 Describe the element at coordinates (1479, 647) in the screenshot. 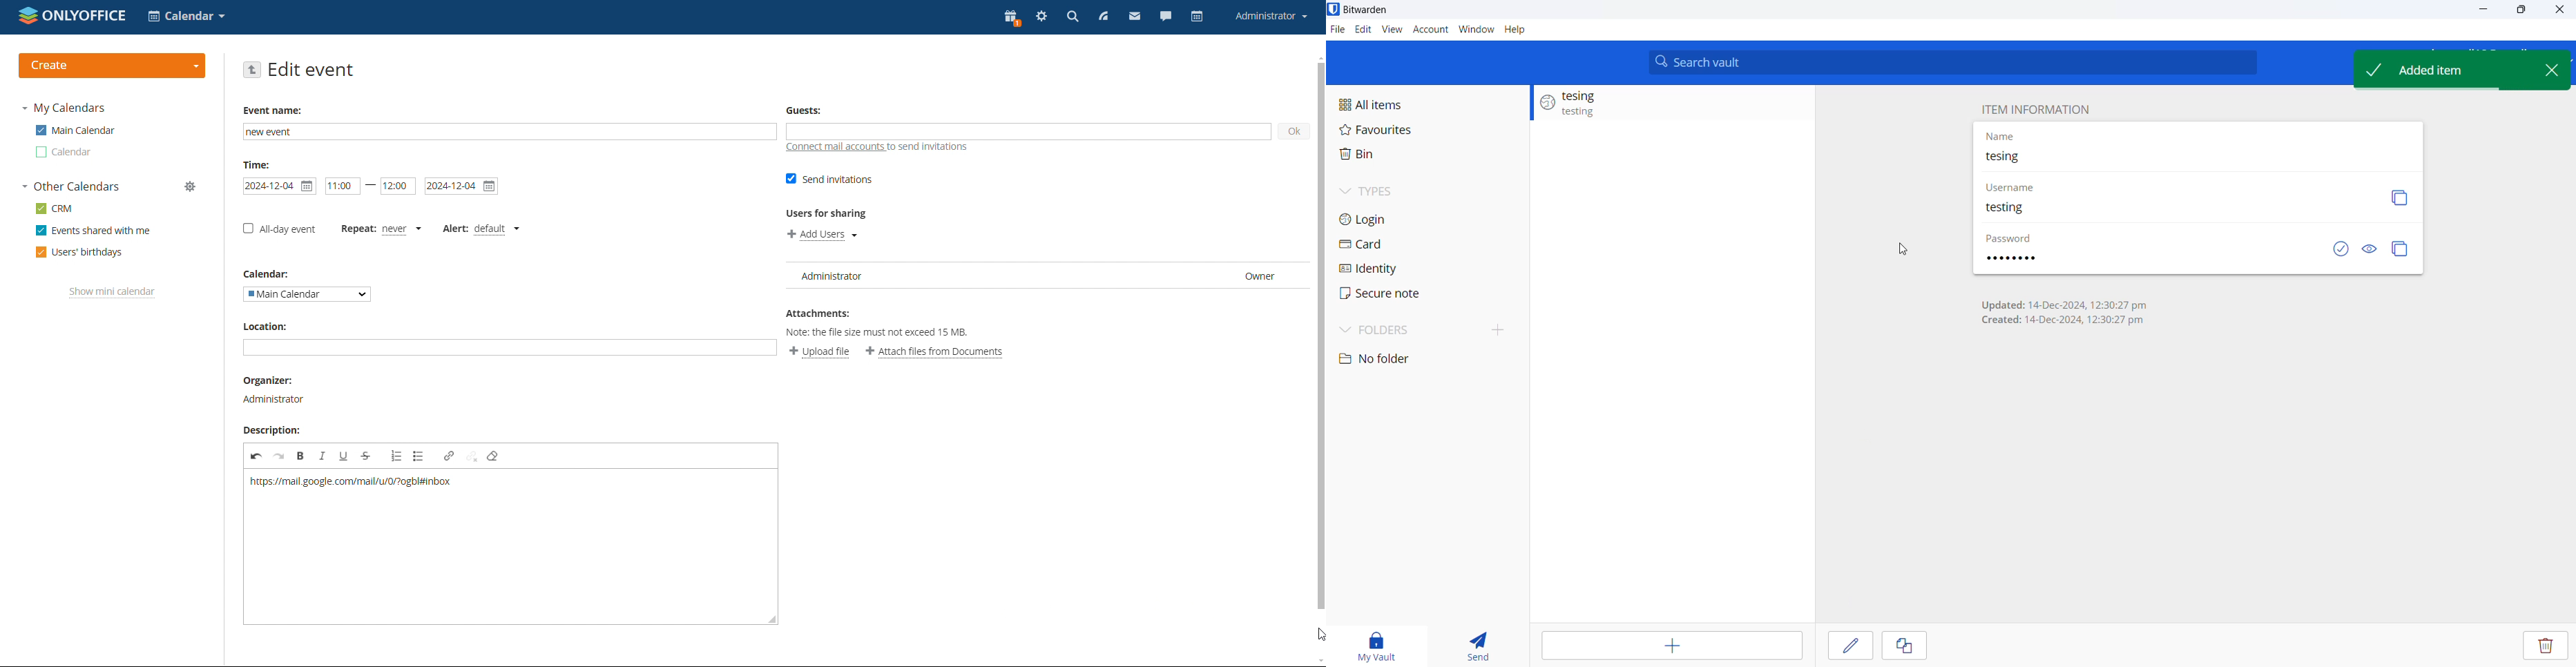

I see `send` at that location.